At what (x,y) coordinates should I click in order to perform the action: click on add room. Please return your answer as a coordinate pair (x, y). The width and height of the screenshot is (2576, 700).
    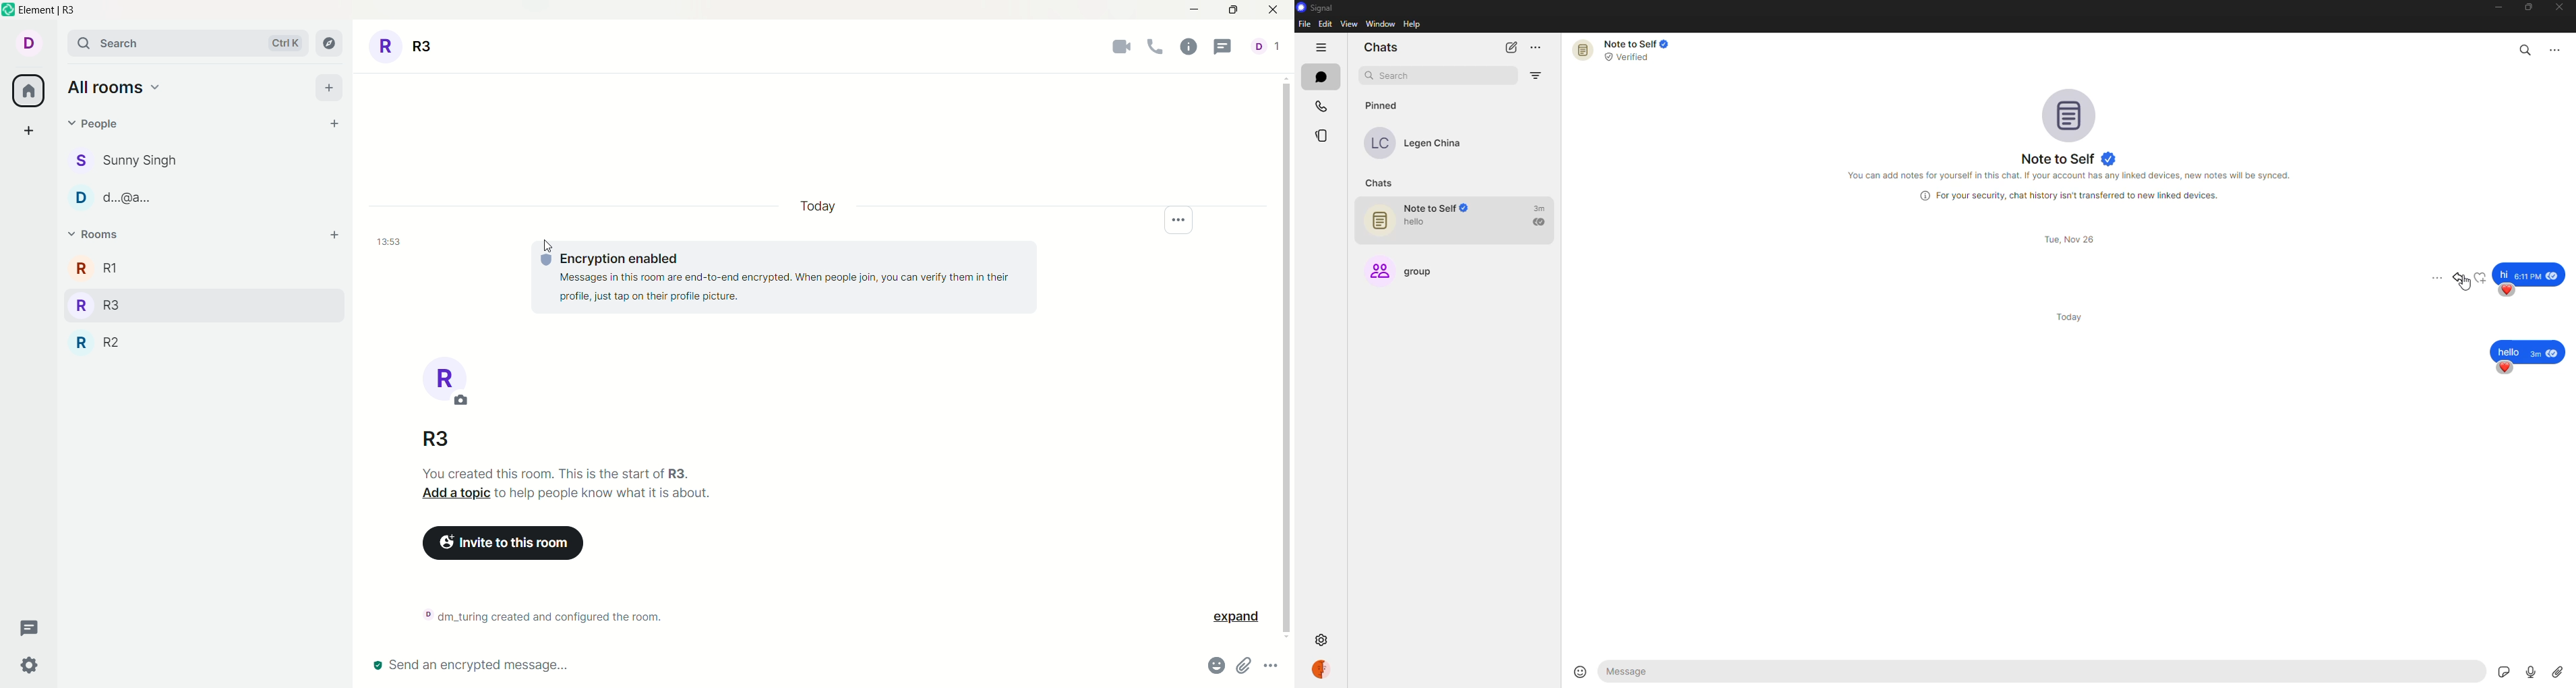
    Looking at the image, I should click on (332, 236).